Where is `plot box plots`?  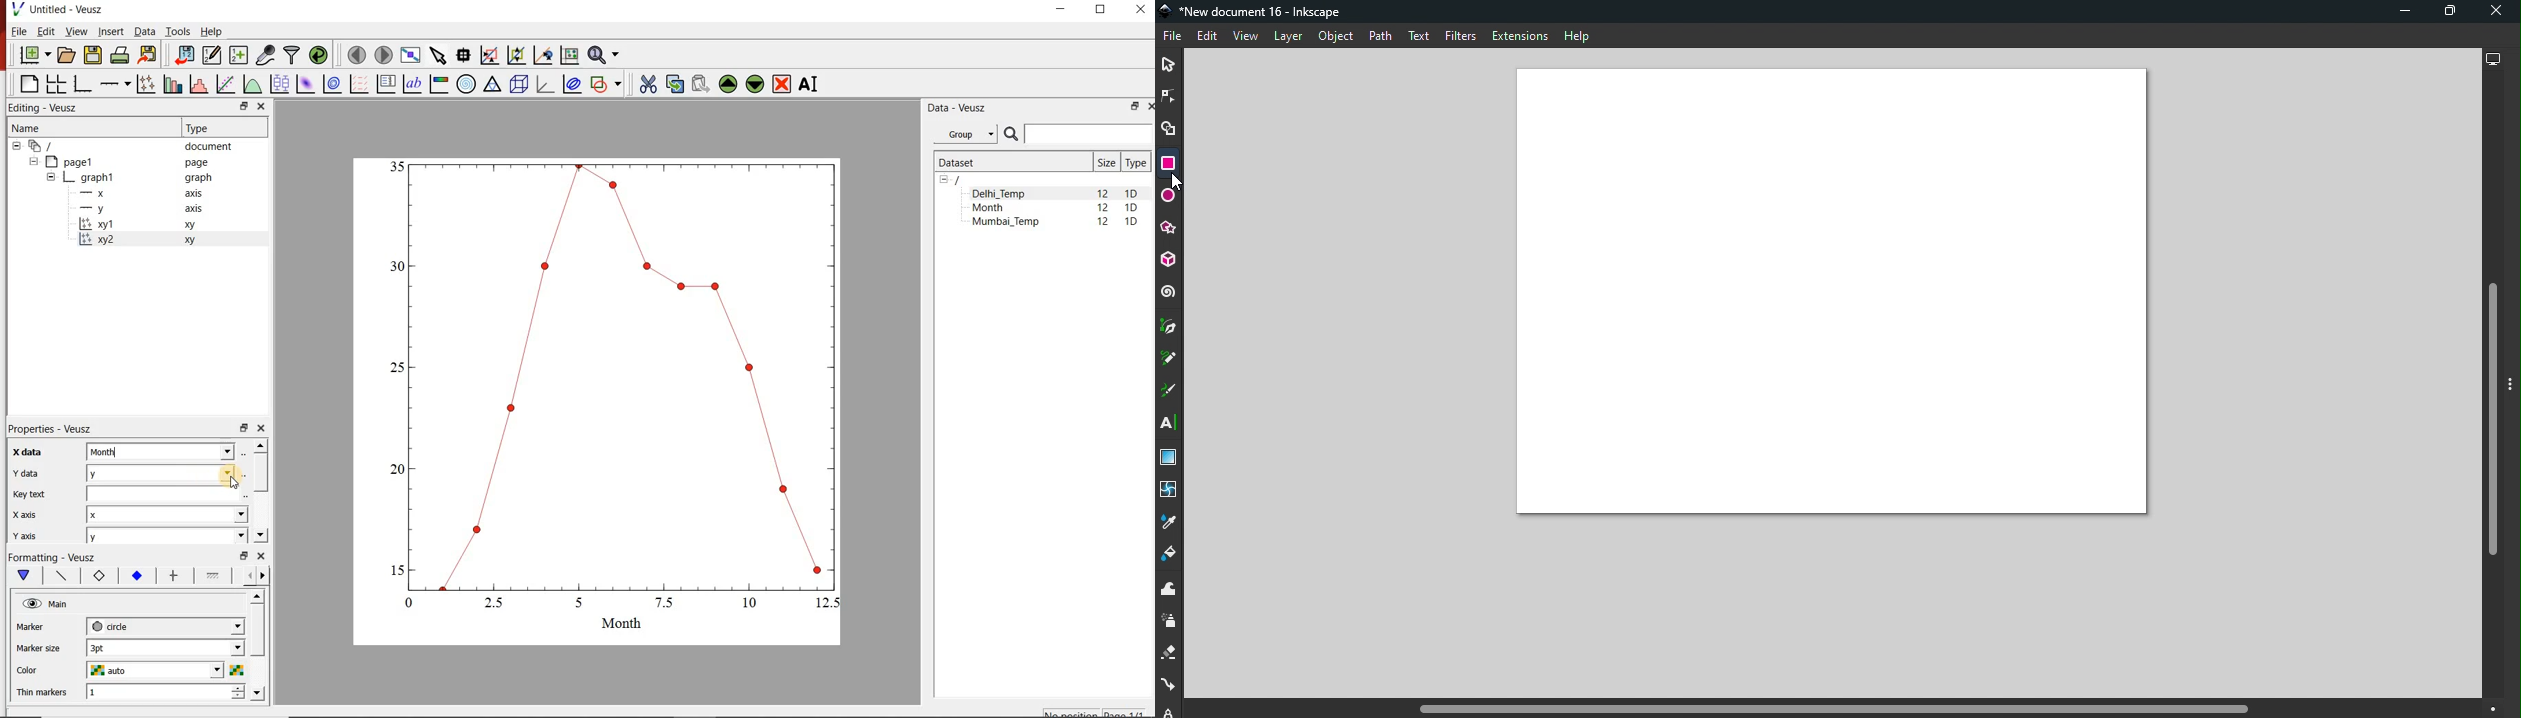 plot box plots is located at coordinates (279, 84).